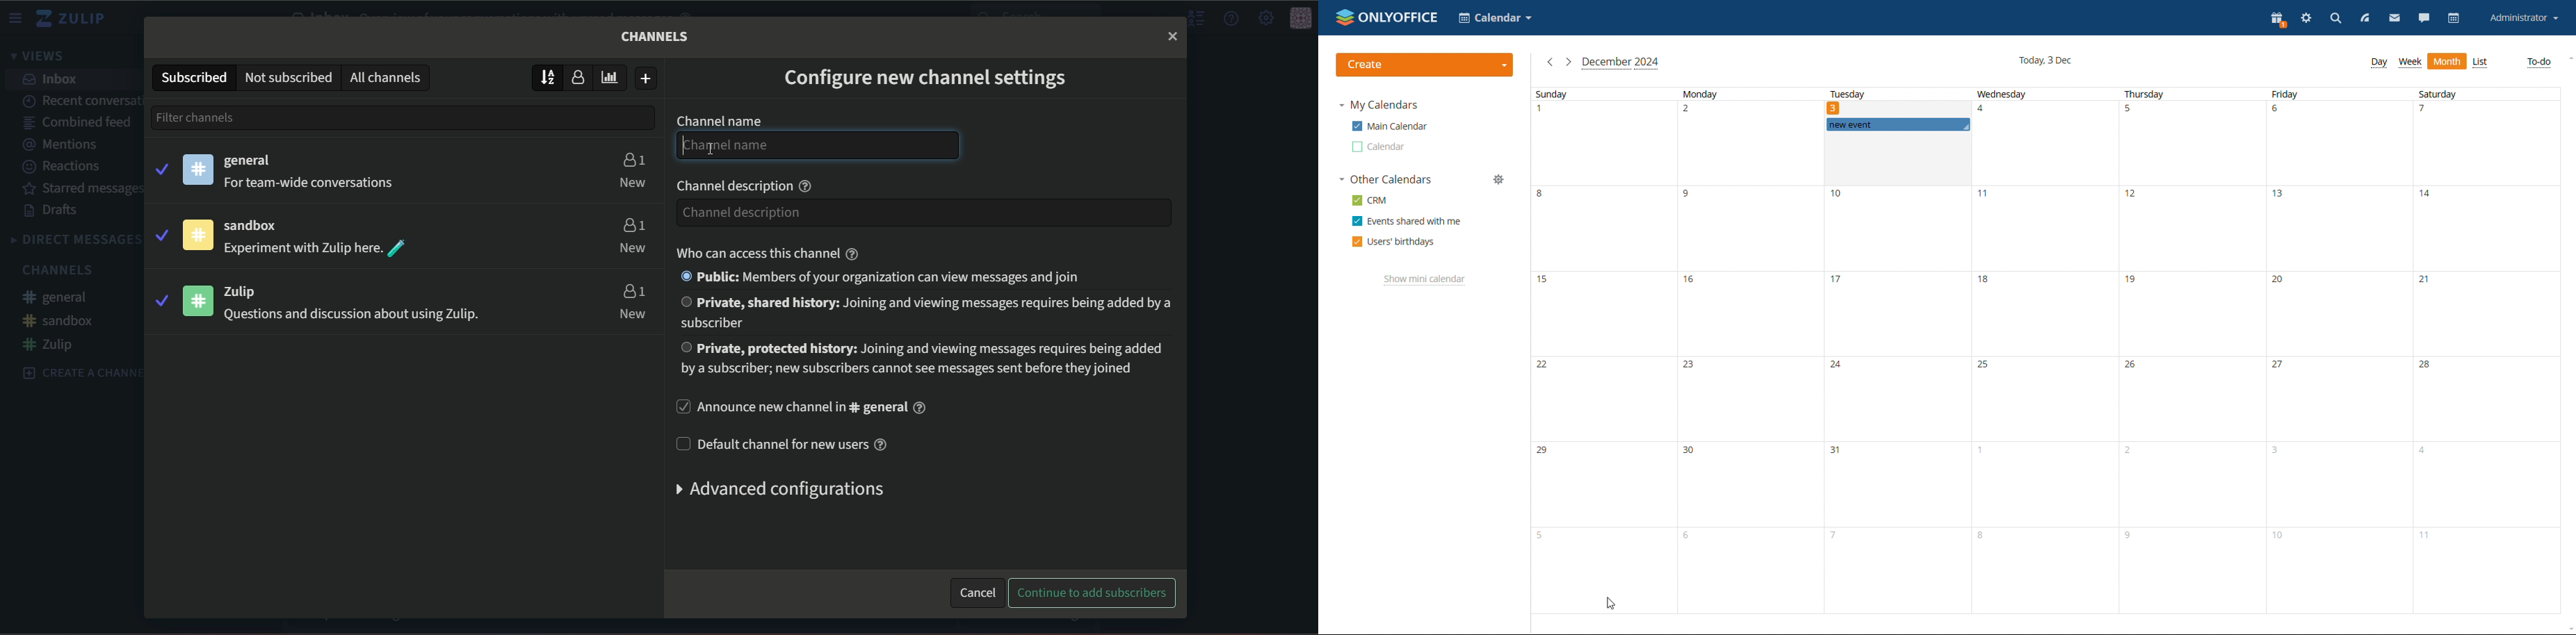 This screenshot has height=644, width=2576. What do you see at coordinates (925, 311) in the screenshot?
I see `Private` at bounding box center [925, 311].